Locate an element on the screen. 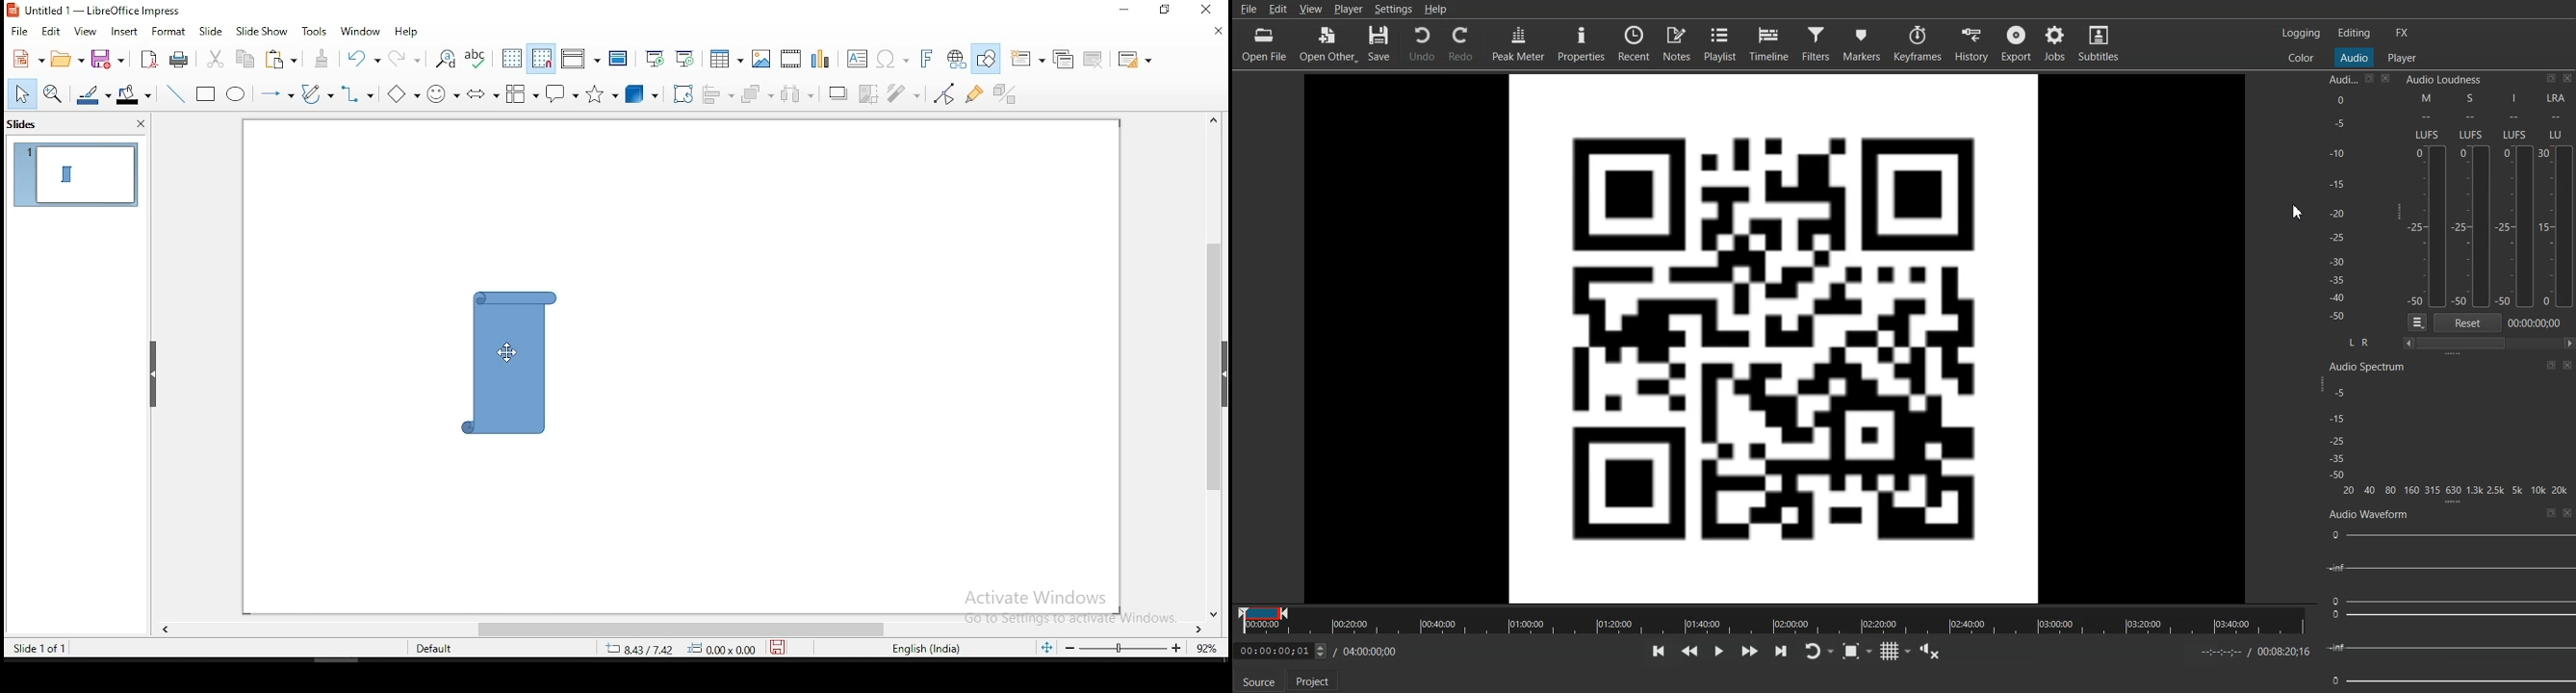  Playlist is located at coordinates (1721, 43).